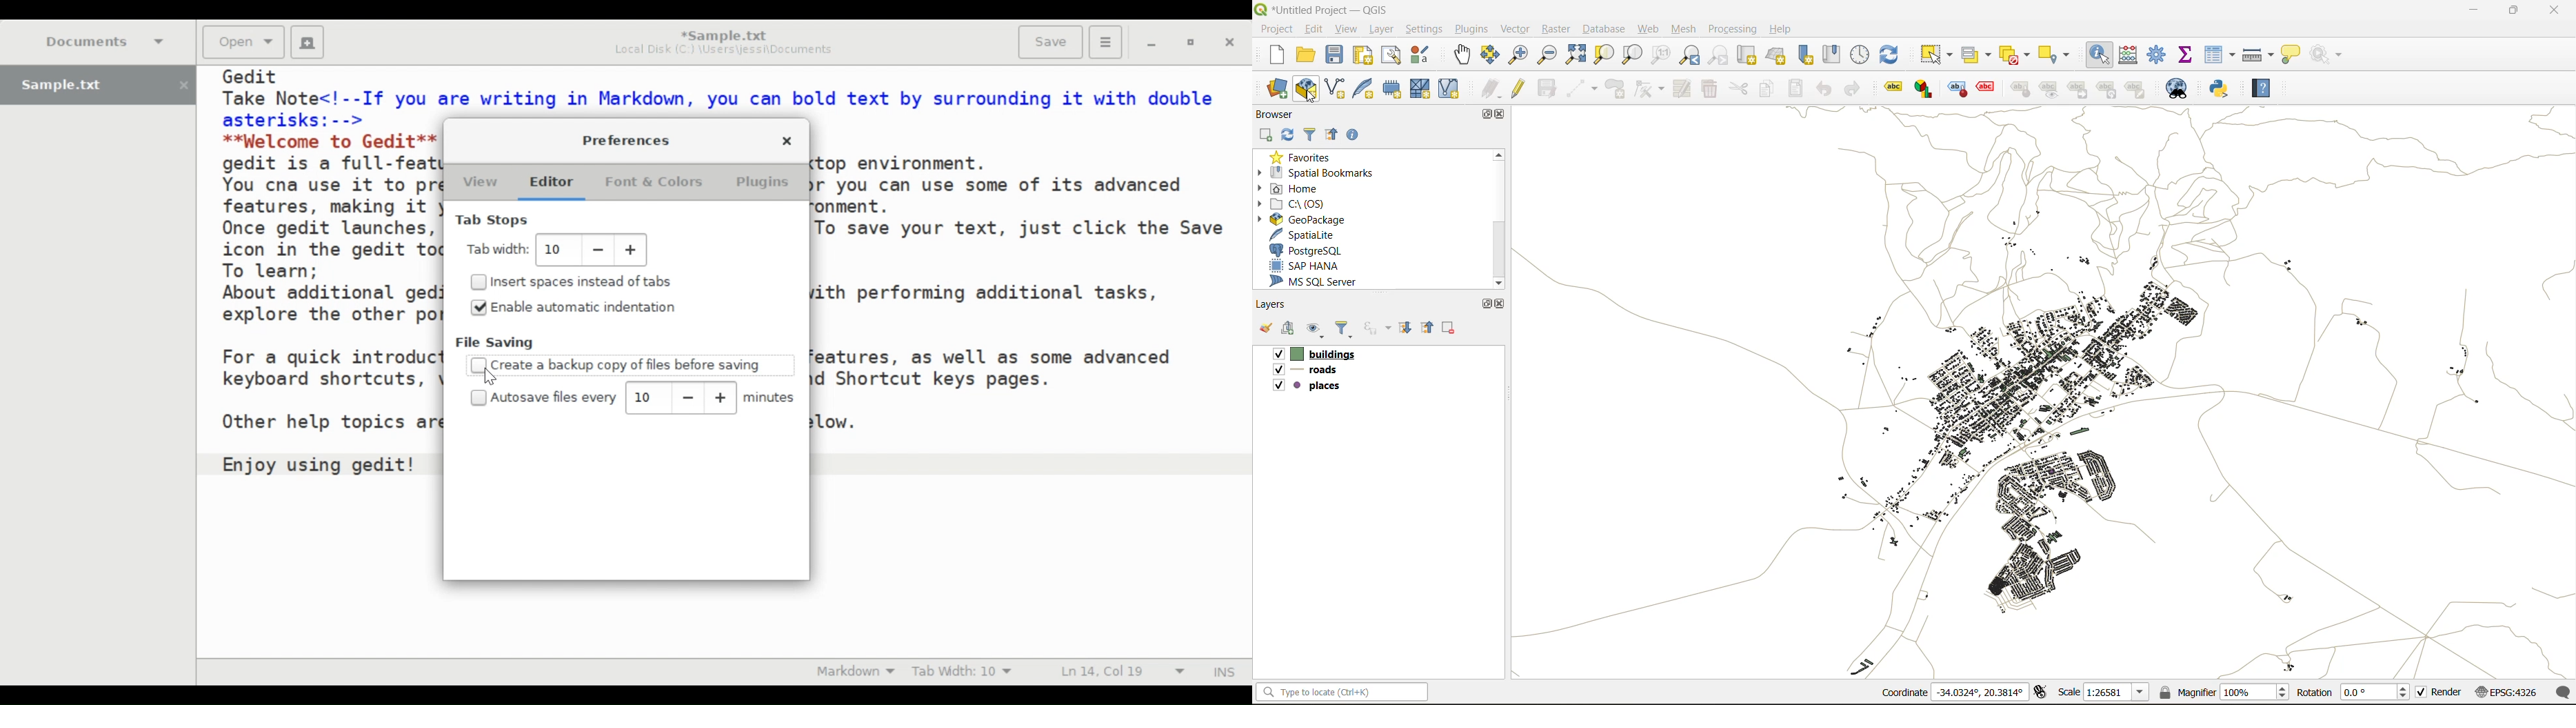 The height and width of the screenshot is (728, 2576). What do you see at coordinates (1393, 90) in the screenshot?
I see `temporary scratch layer` at bounding box center [1393, 90].